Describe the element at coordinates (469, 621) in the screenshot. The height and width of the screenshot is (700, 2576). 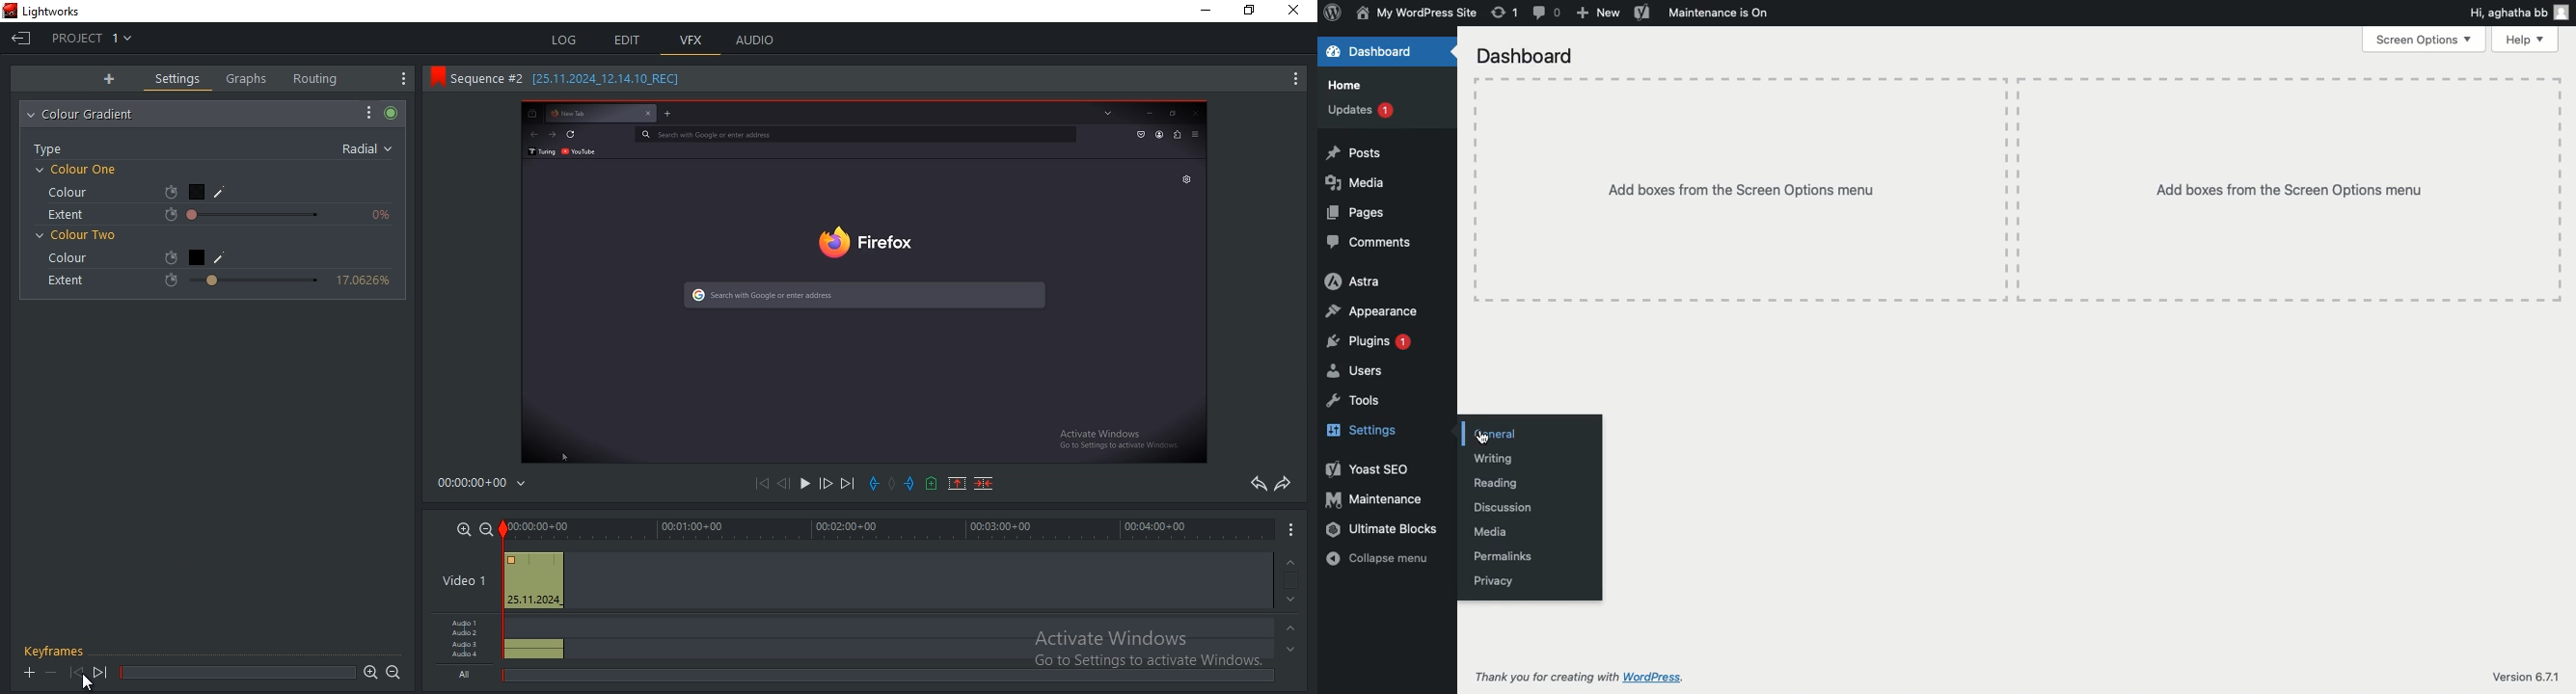
I see `Audio 1` at that location.